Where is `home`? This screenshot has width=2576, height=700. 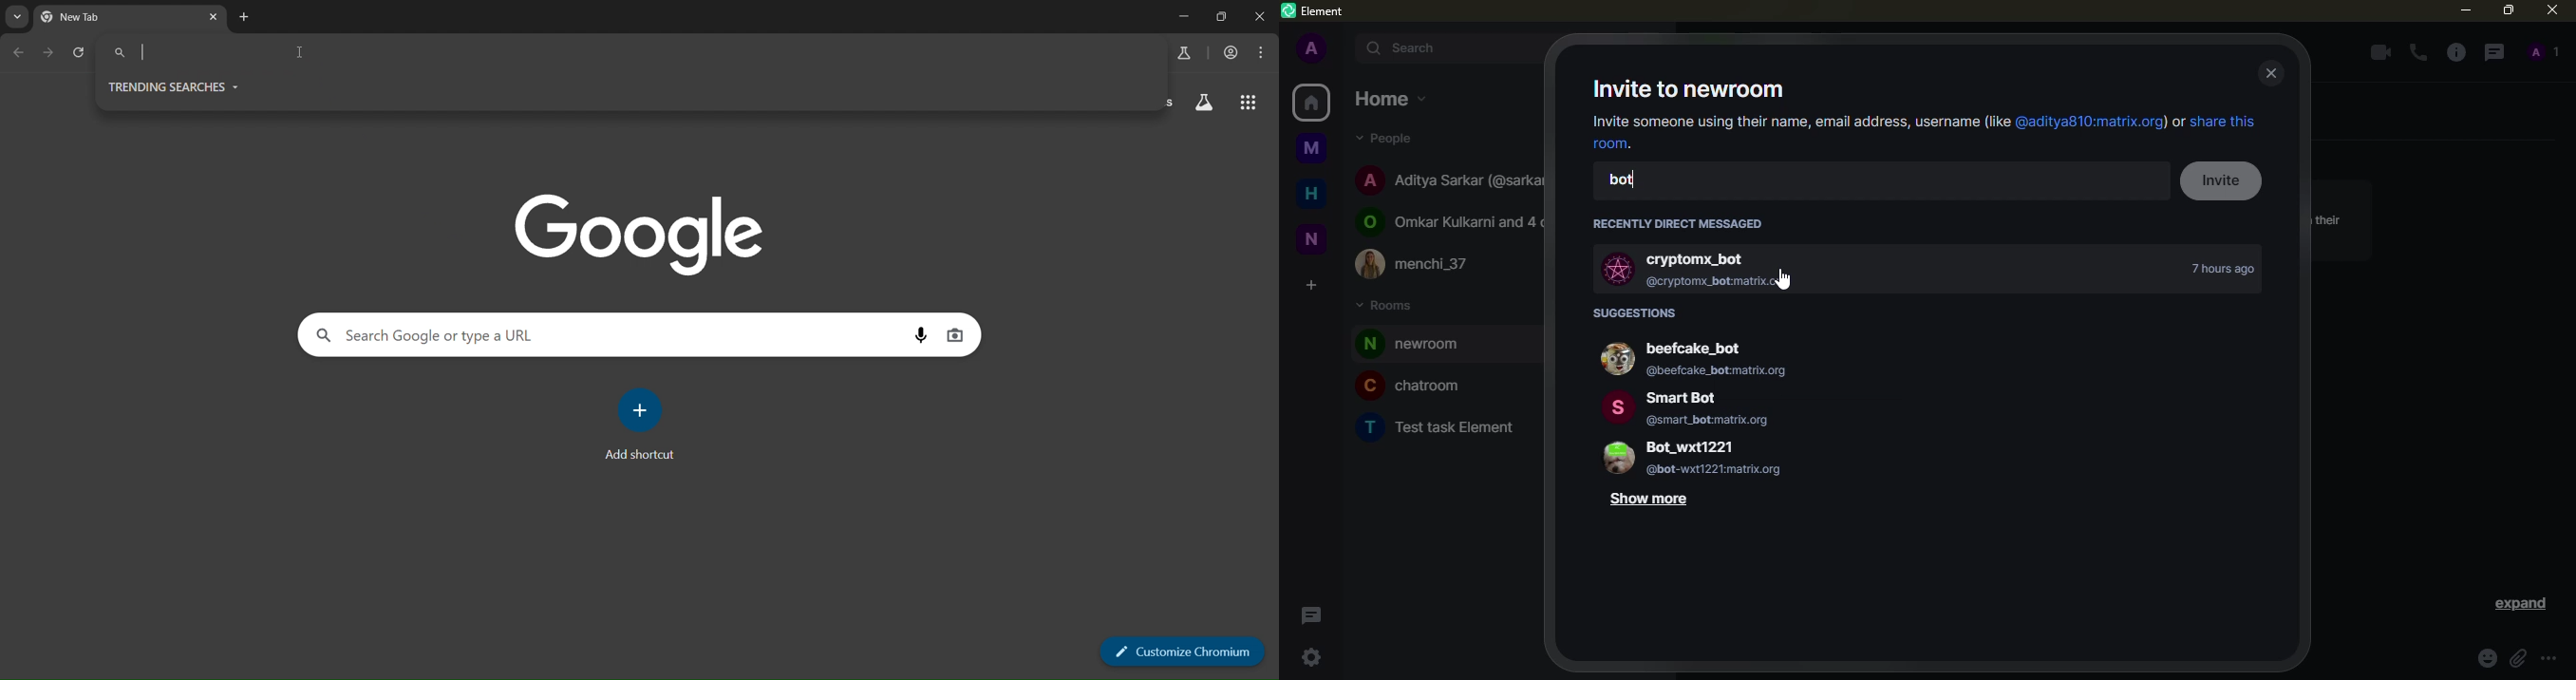 home is located at coordinates (1393, 100).